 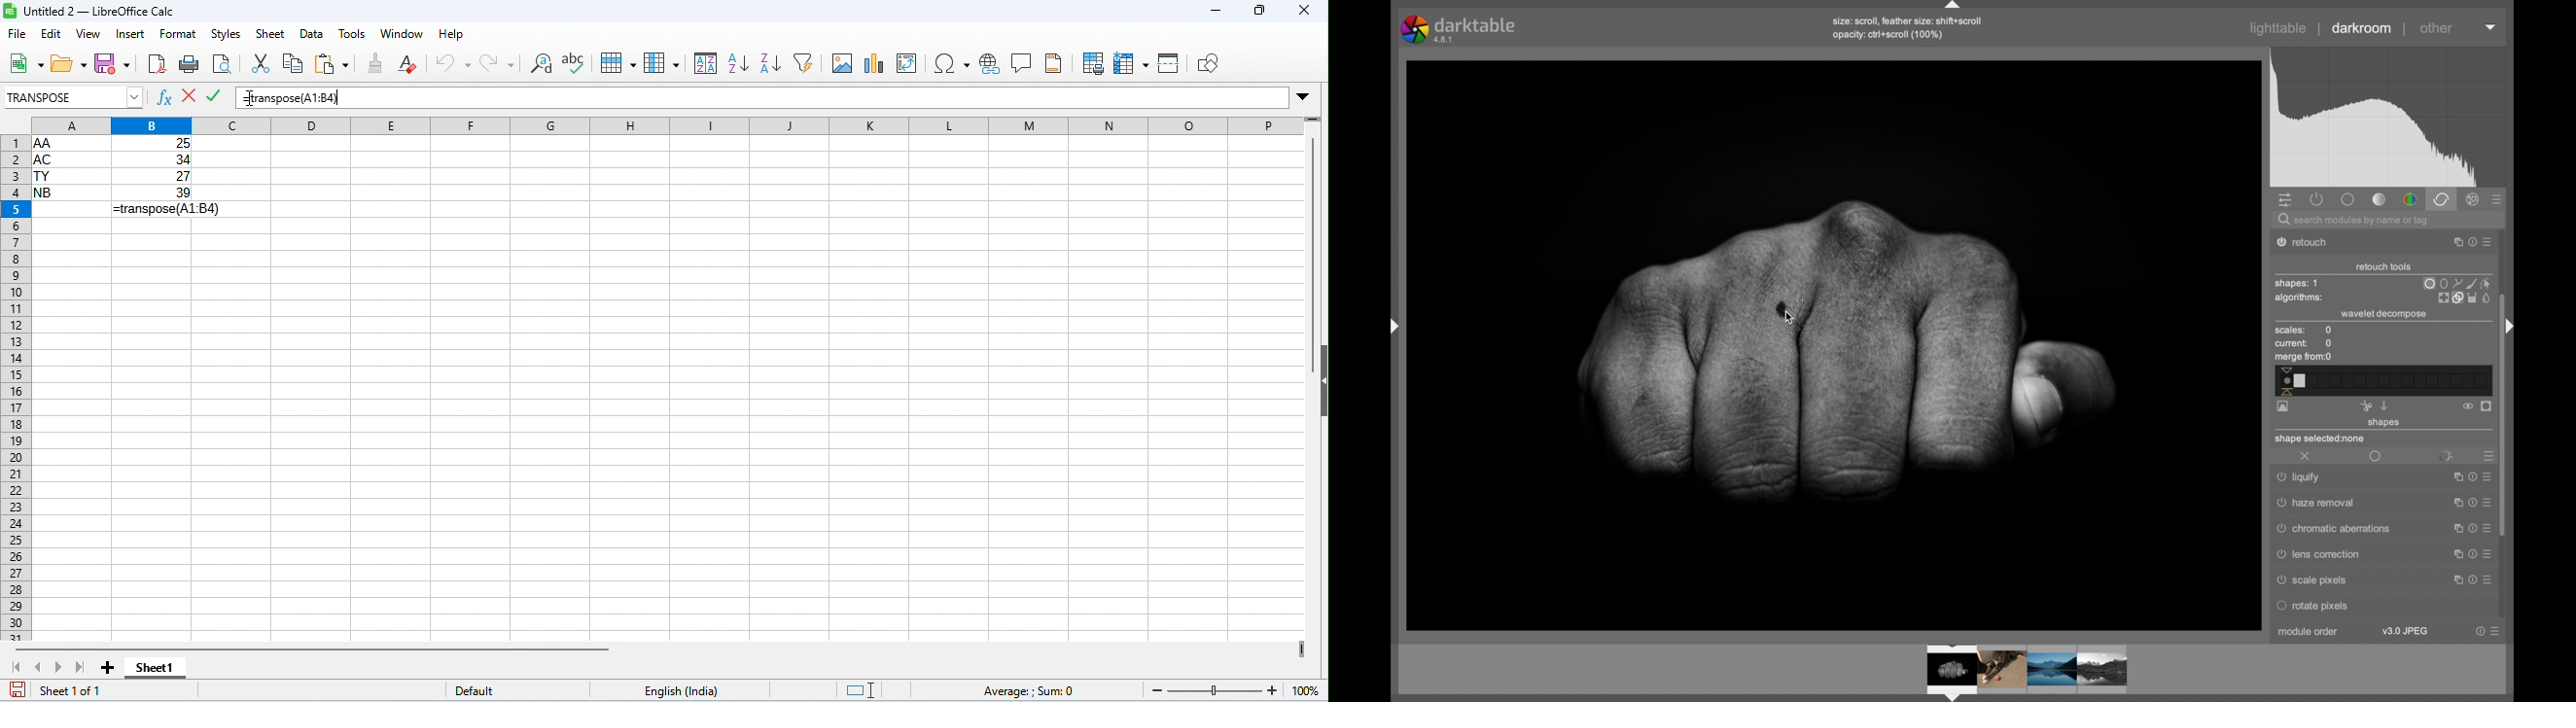 What do you see at coordinates (662, 63) in the screenshot?
I see `column` at bounding box center [662, 63].